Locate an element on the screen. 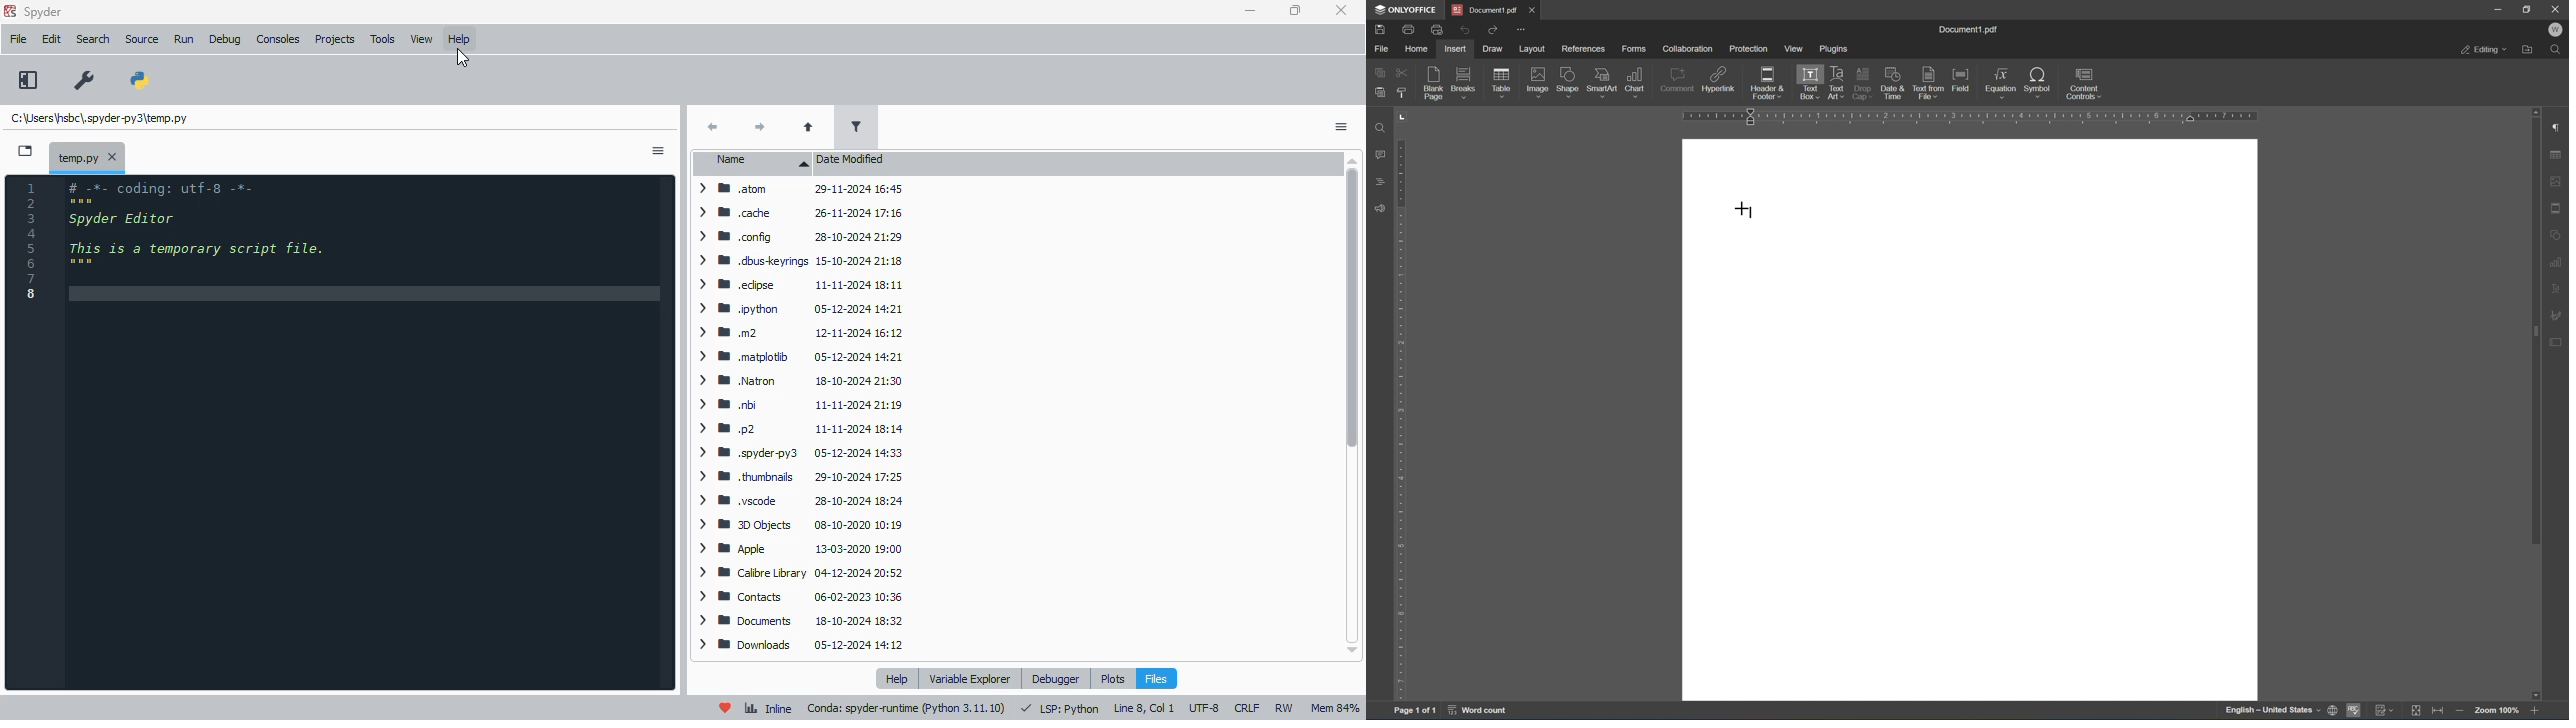 Image resolution: width=2576 pixels, height=728 pixels. consoles is located at coordinates (278, 39).